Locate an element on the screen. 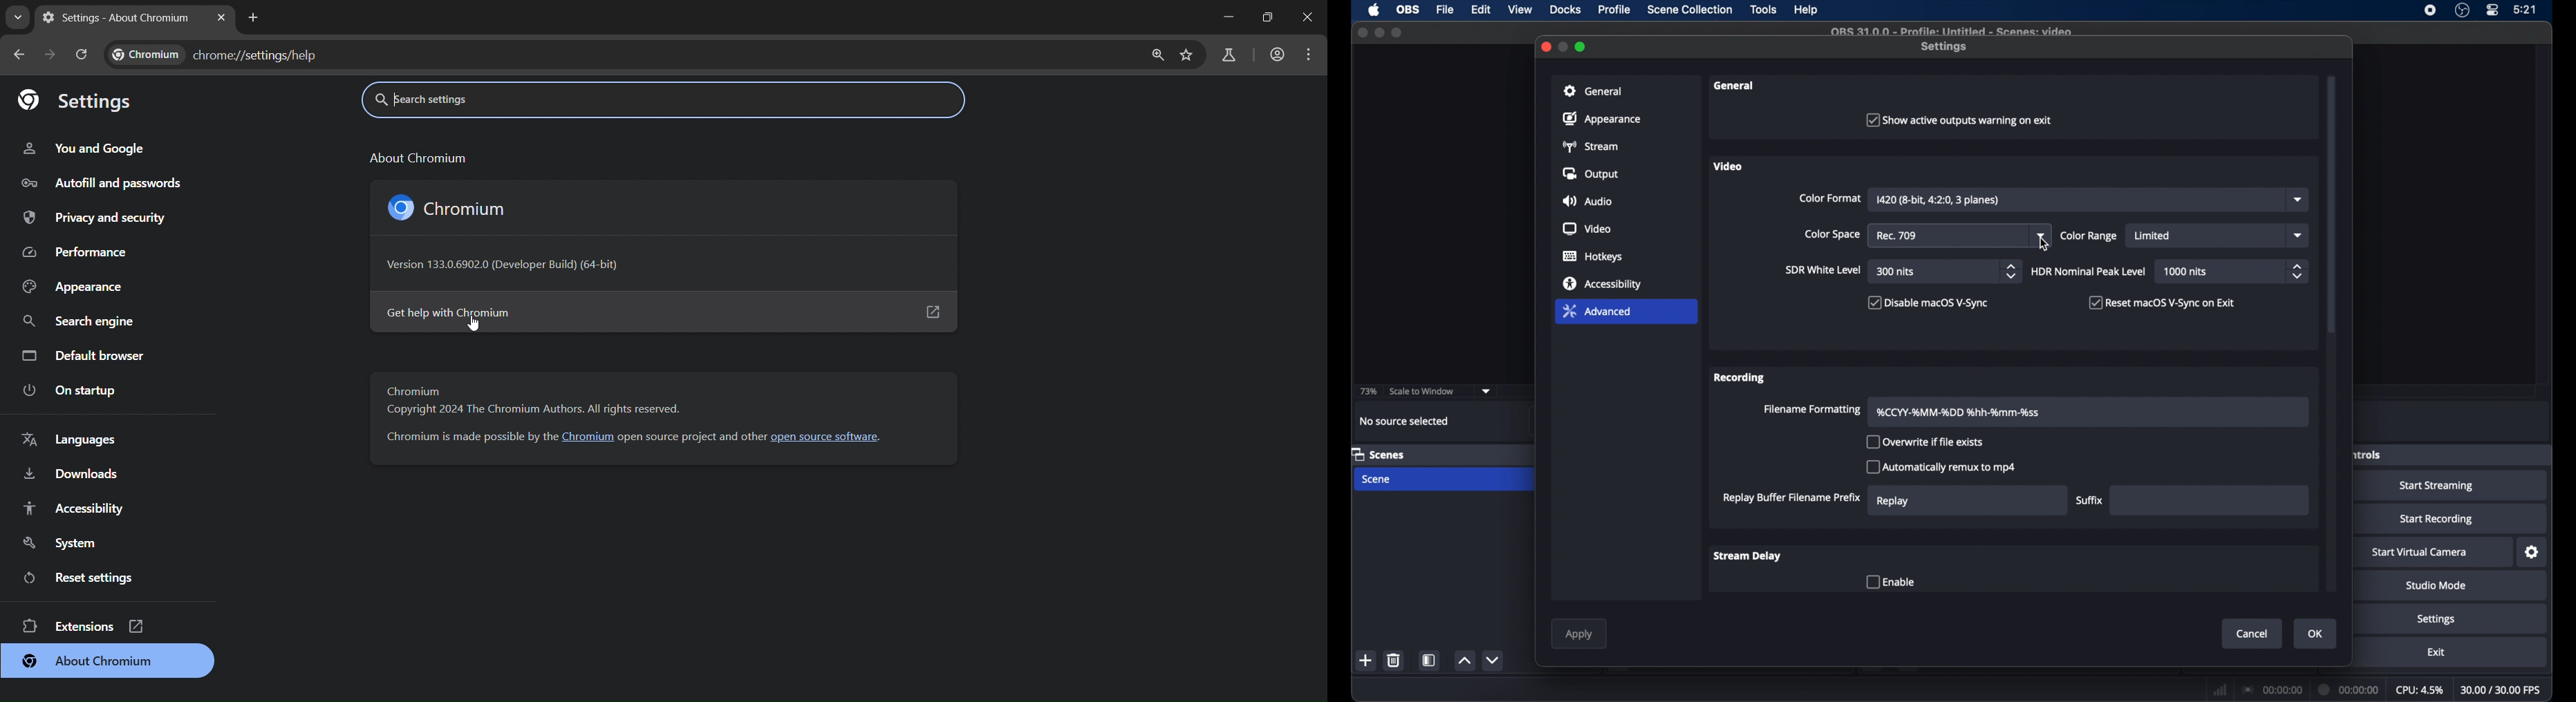  color range is located at coordinates (2088, 237).